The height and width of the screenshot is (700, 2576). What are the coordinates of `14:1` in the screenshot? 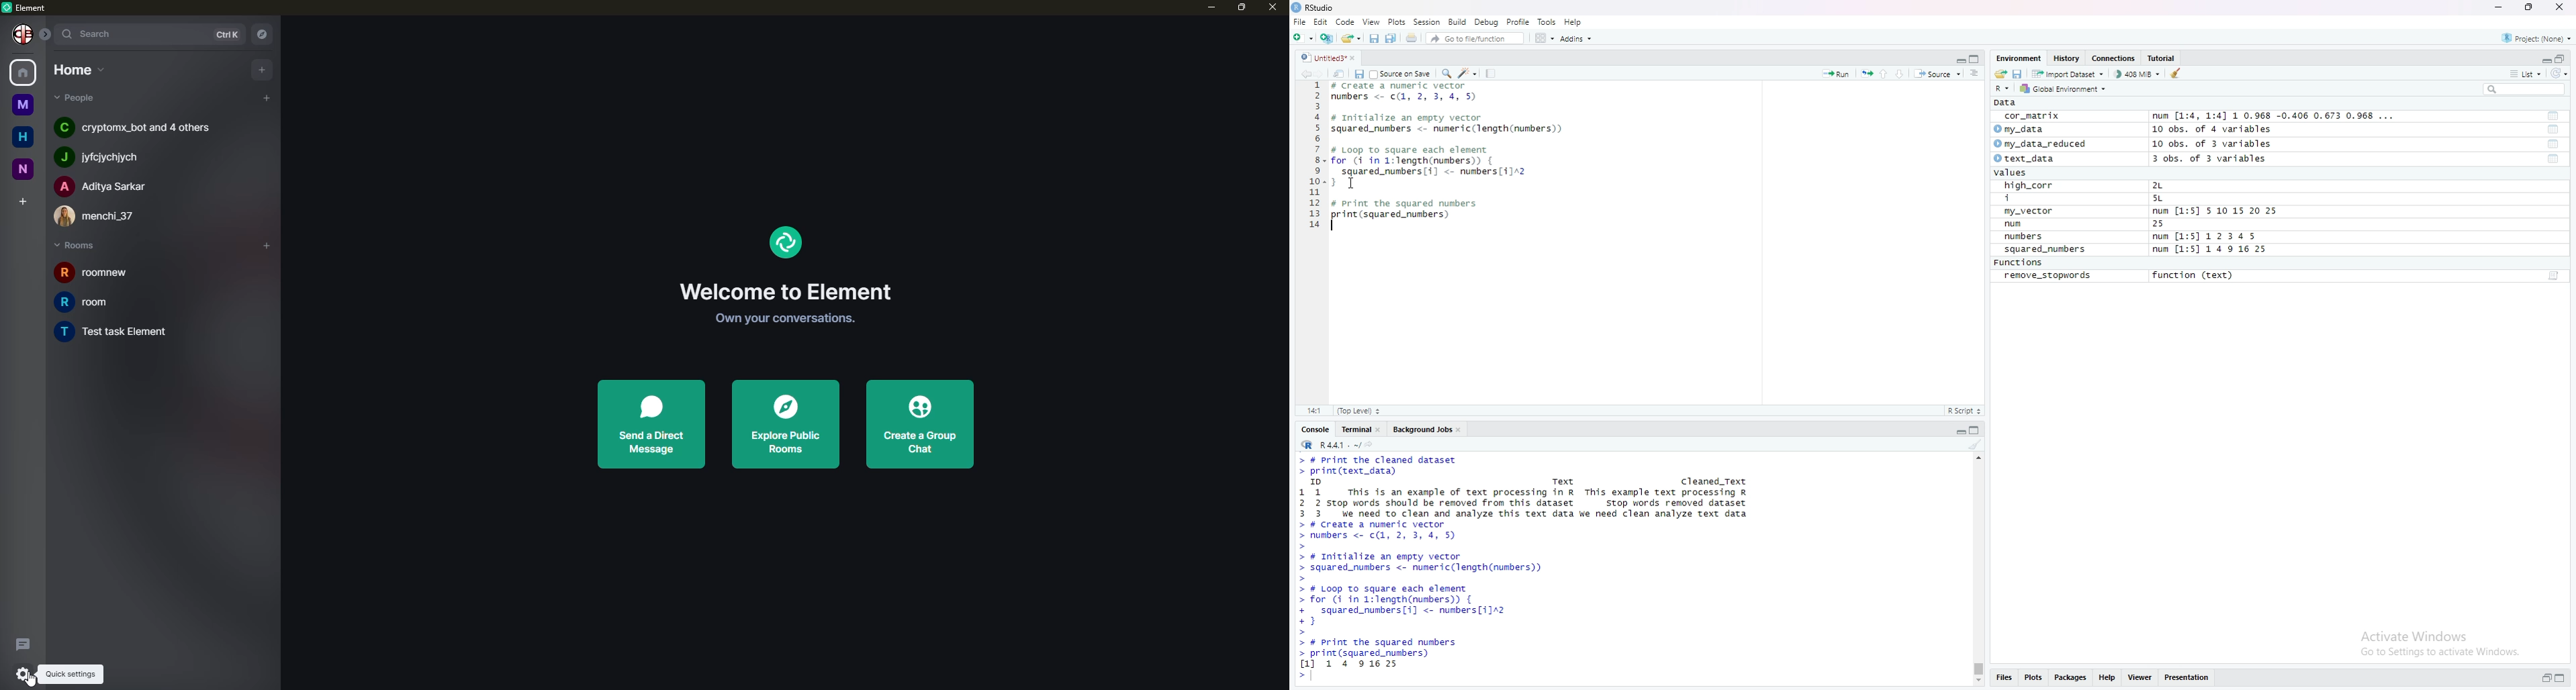 It's located at (1313, 410).